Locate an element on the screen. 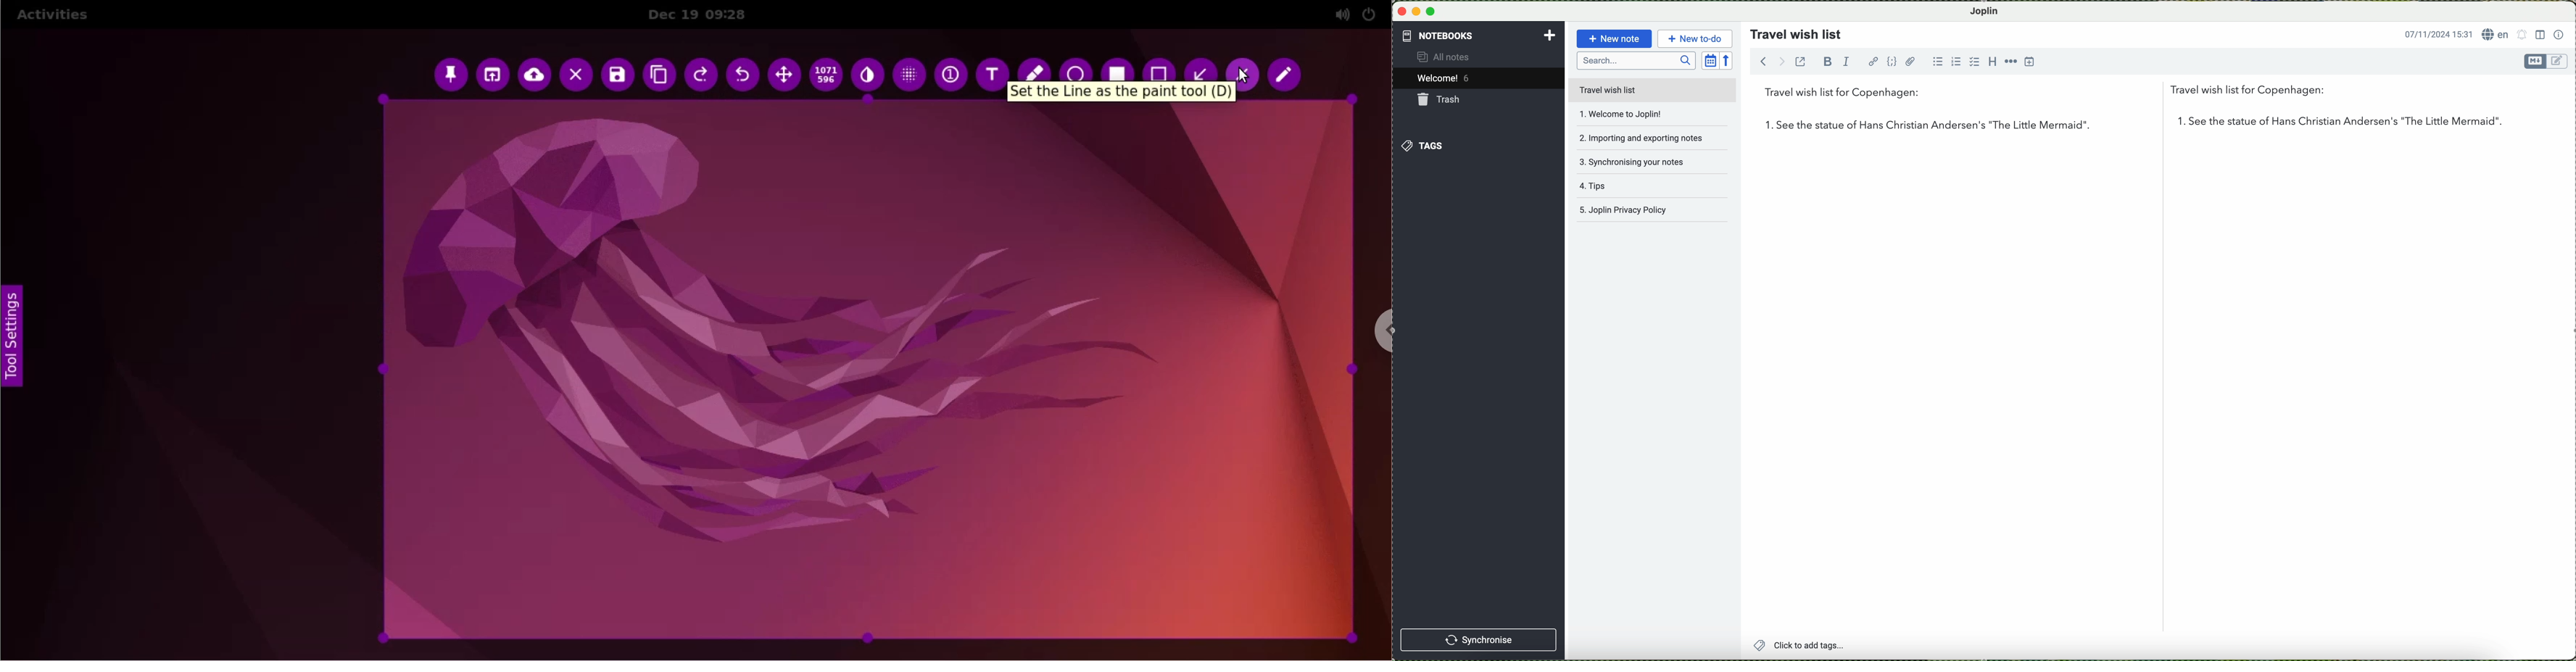 Image resolution: width=2576 pixels, height=672 pixels. tags is located at coordinates (1424, 146).